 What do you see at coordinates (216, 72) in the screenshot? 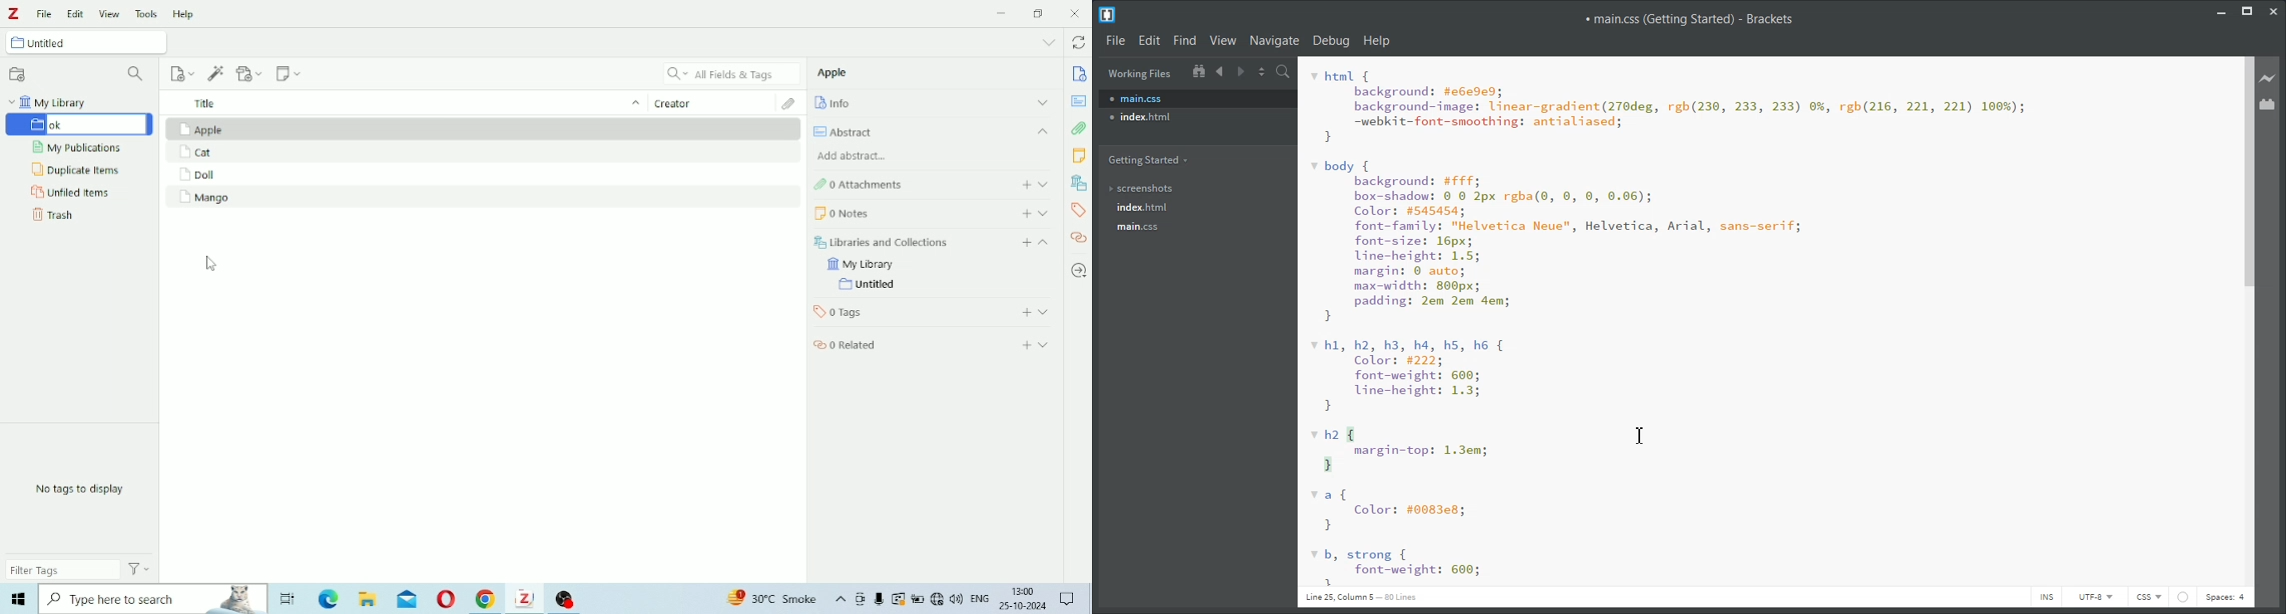
I see `Add Item (s) by Identifier` at bounding box center [216, 72].